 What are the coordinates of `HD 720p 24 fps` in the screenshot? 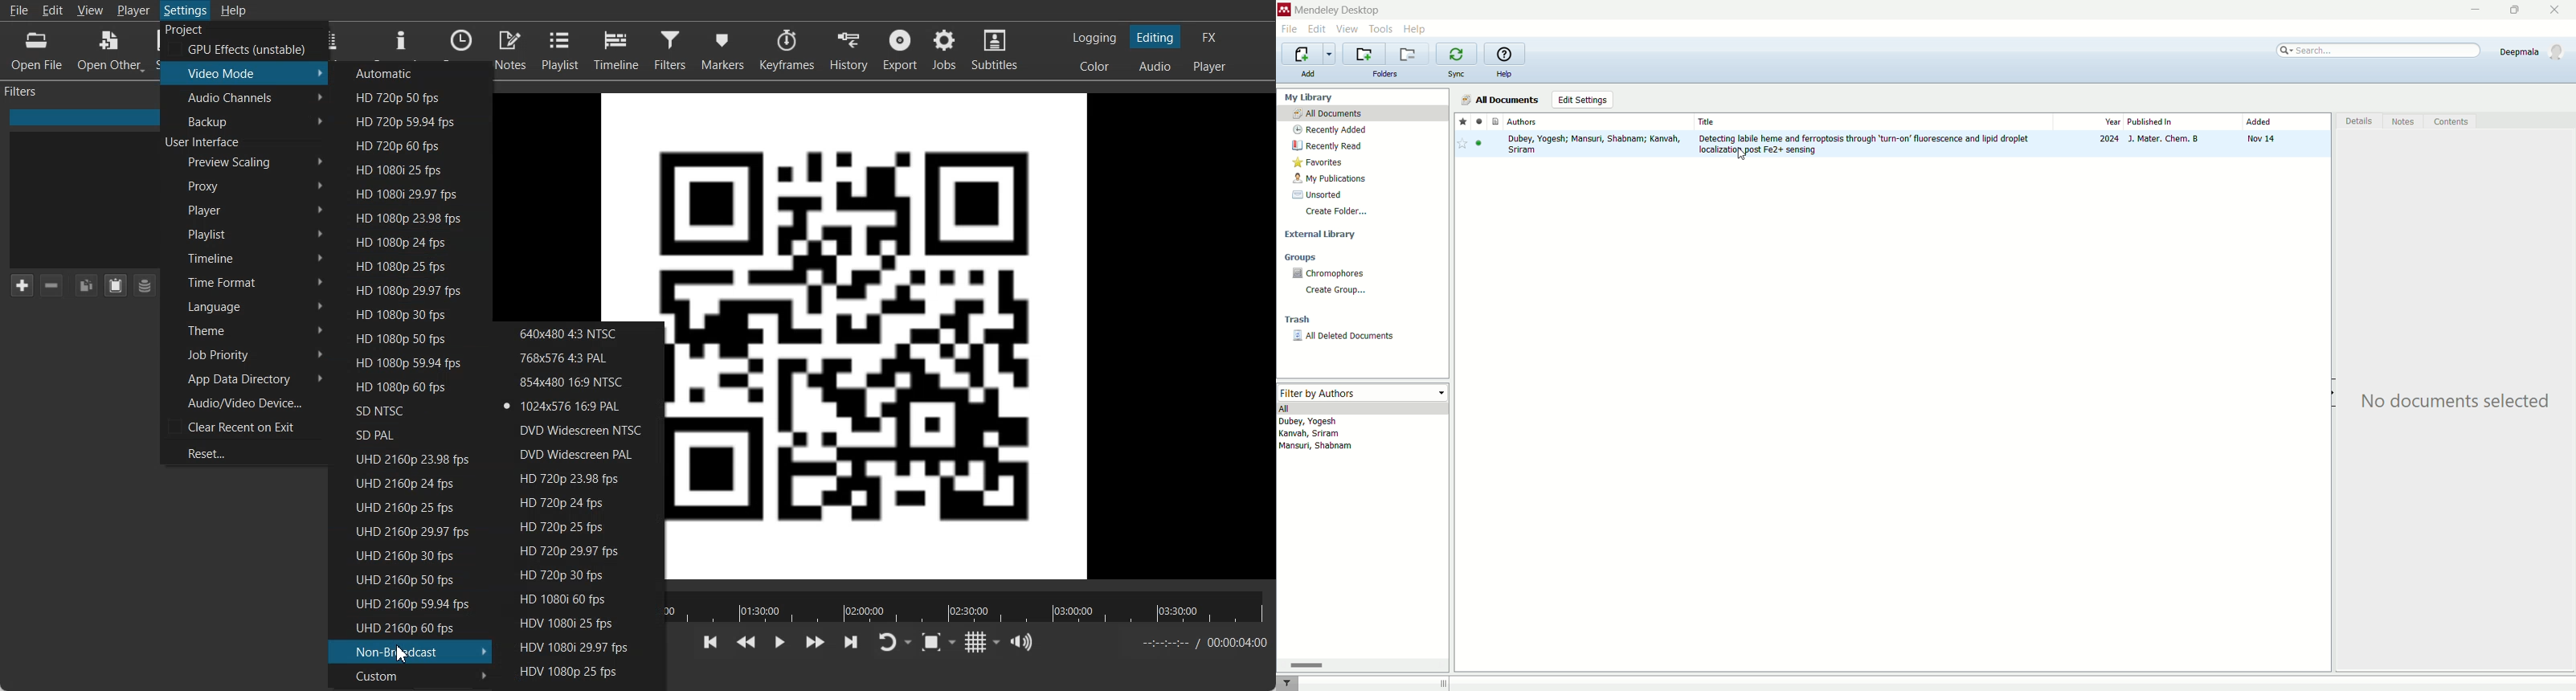 It's located at (583, 502).